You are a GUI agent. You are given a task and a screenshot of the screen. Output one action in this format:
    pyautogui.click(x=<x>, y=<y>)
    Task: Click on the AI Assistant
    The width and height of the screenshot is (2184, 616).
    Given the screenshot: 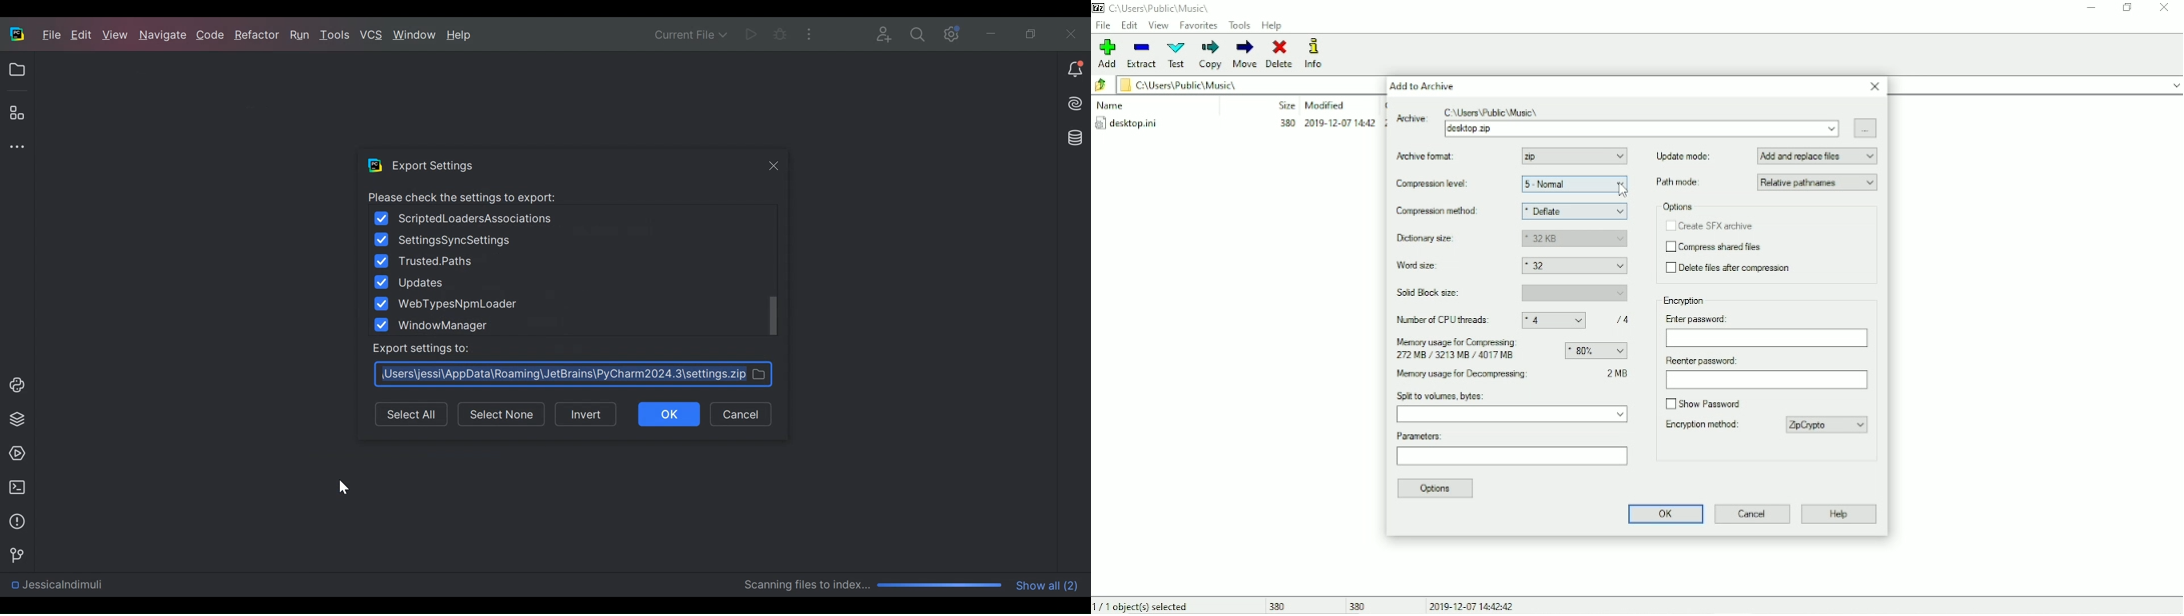 What is the action you would take?
    pyautogui.click(x=1077, y=103)
    